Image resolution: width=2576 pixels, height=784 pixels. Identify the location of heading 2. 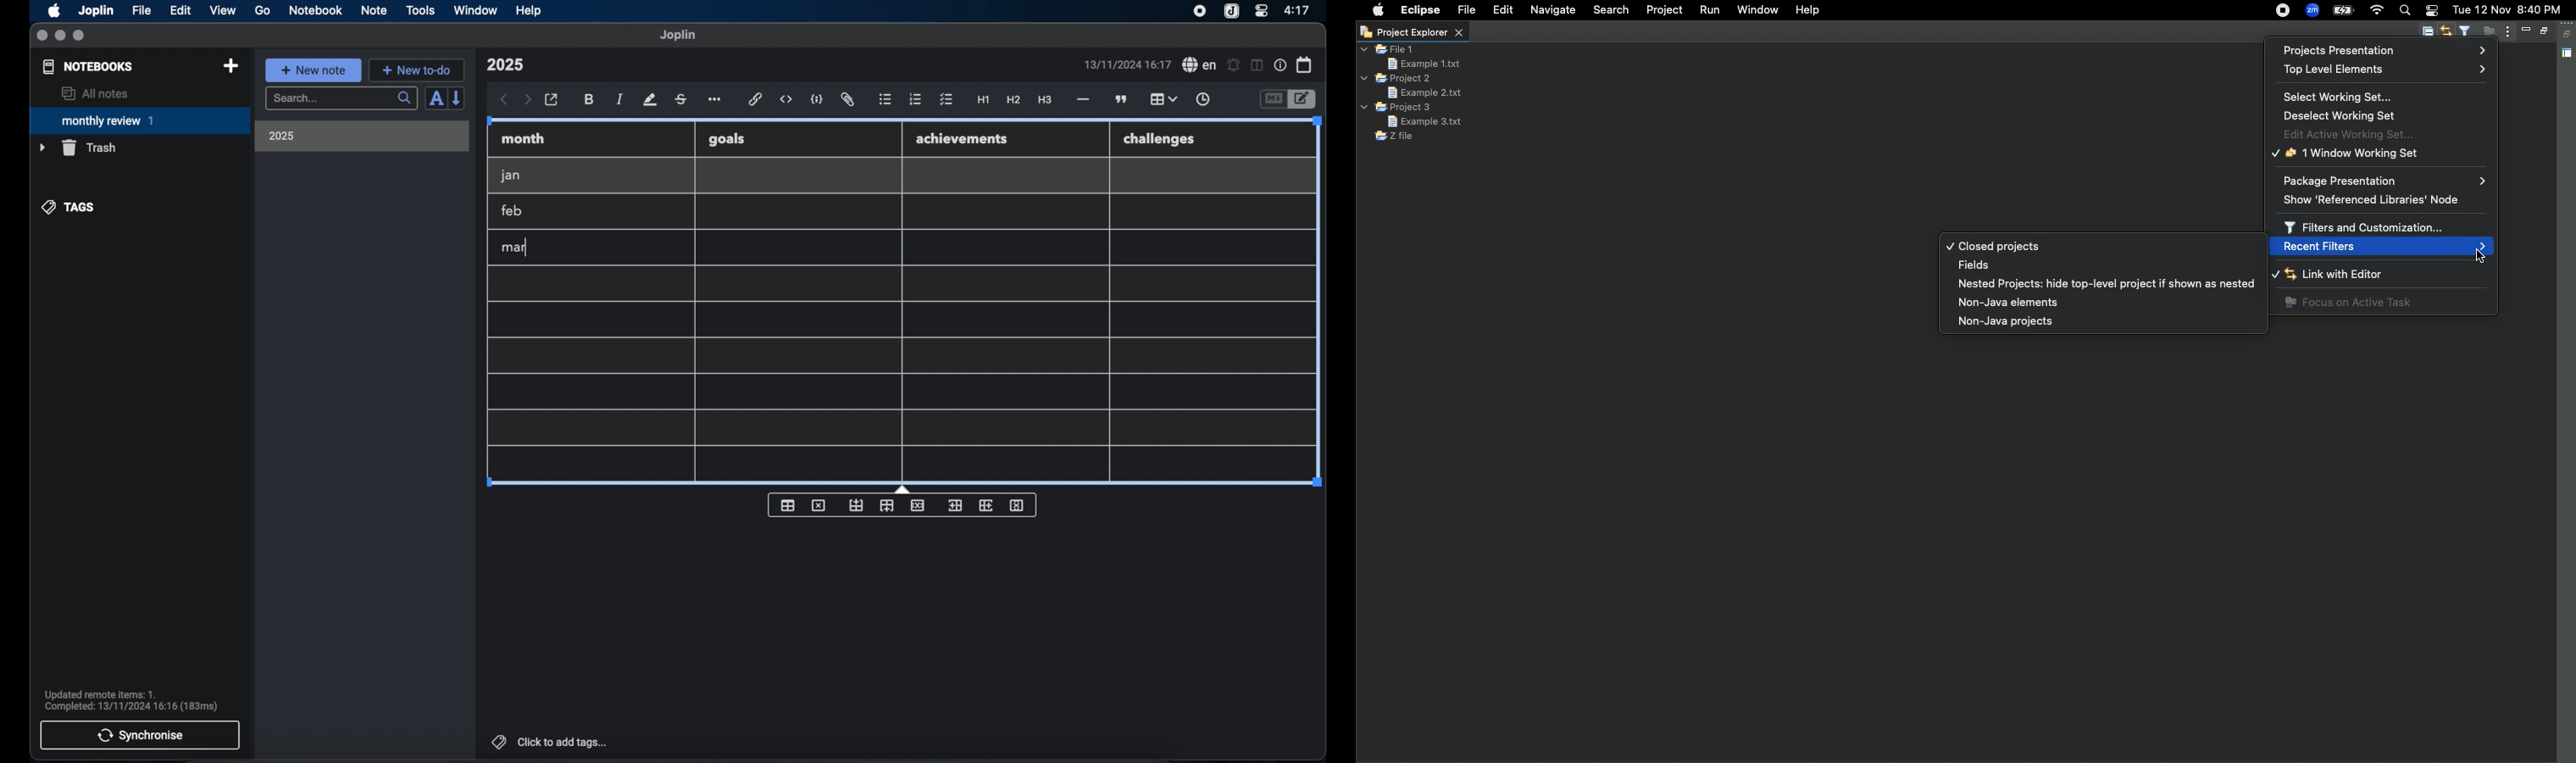
(1014, 100).